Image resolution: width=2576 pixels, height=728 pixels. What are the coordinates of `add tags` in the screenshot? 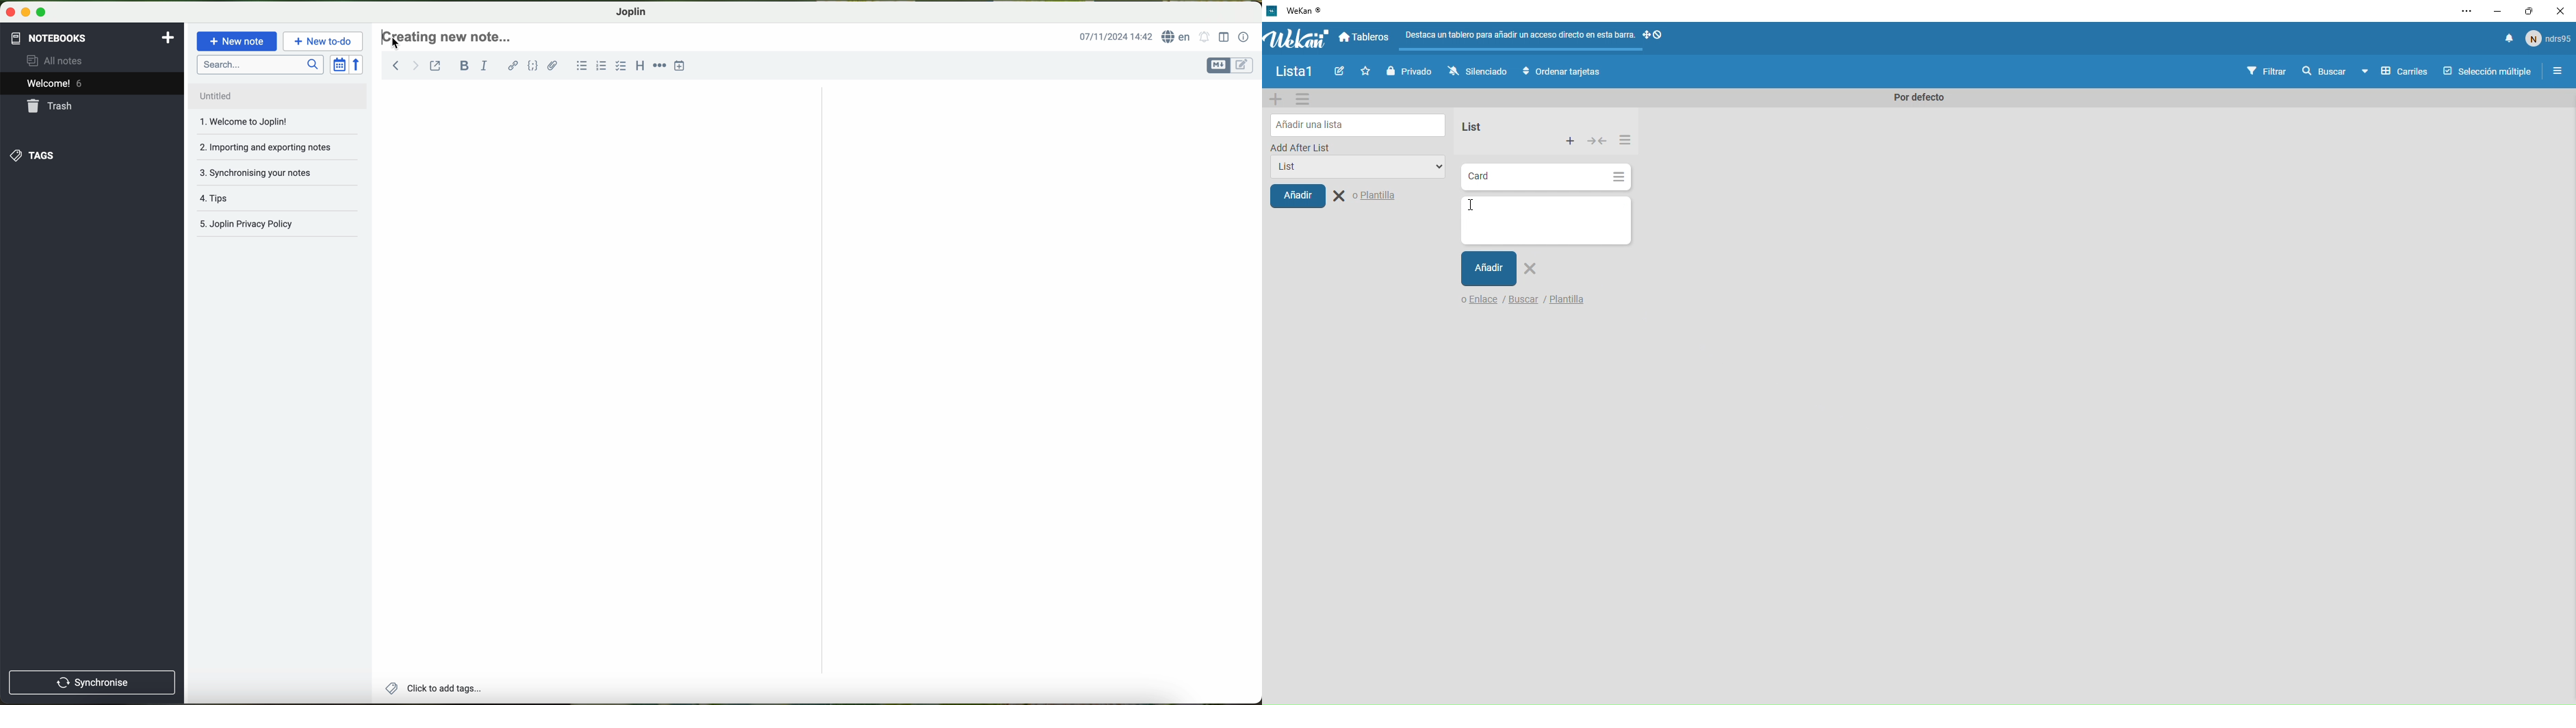 It's located at (433, 690).